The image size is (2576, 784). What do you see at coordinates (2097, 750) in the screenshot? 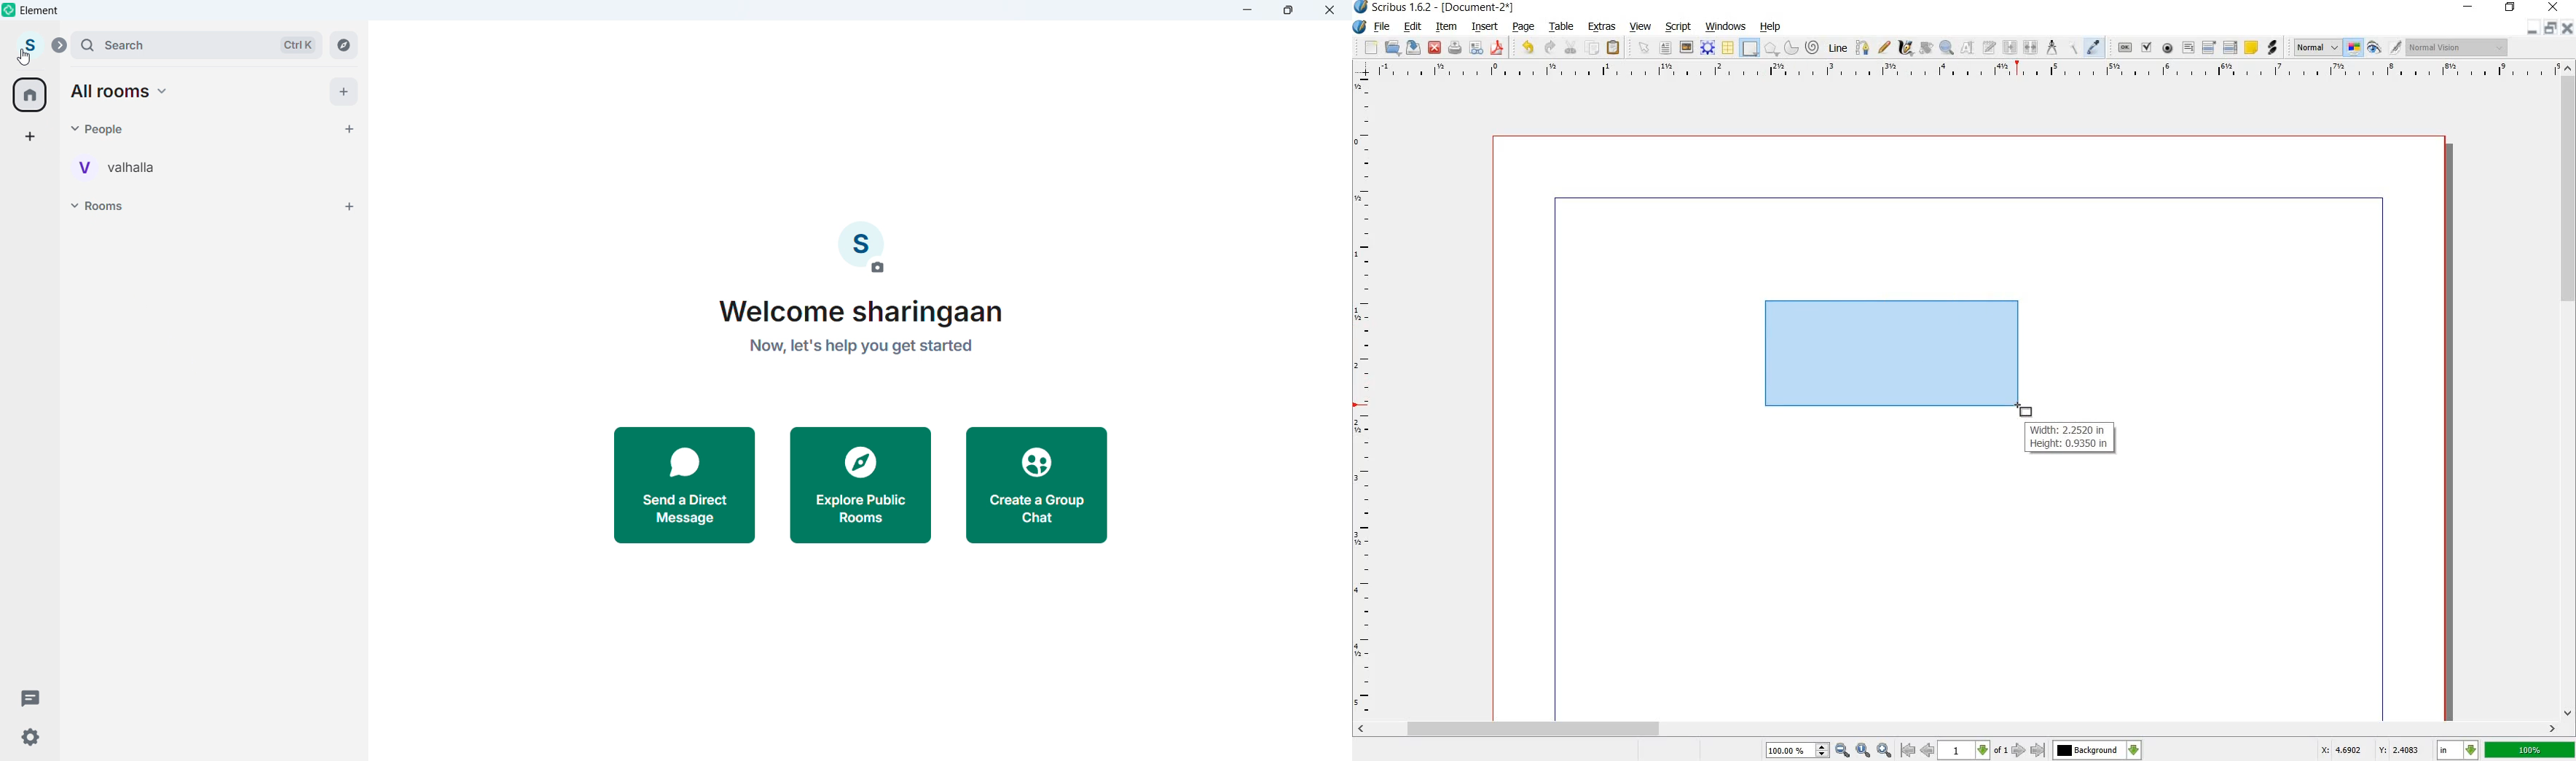
I see `select the current layer` at bounding box center [2097, 750].